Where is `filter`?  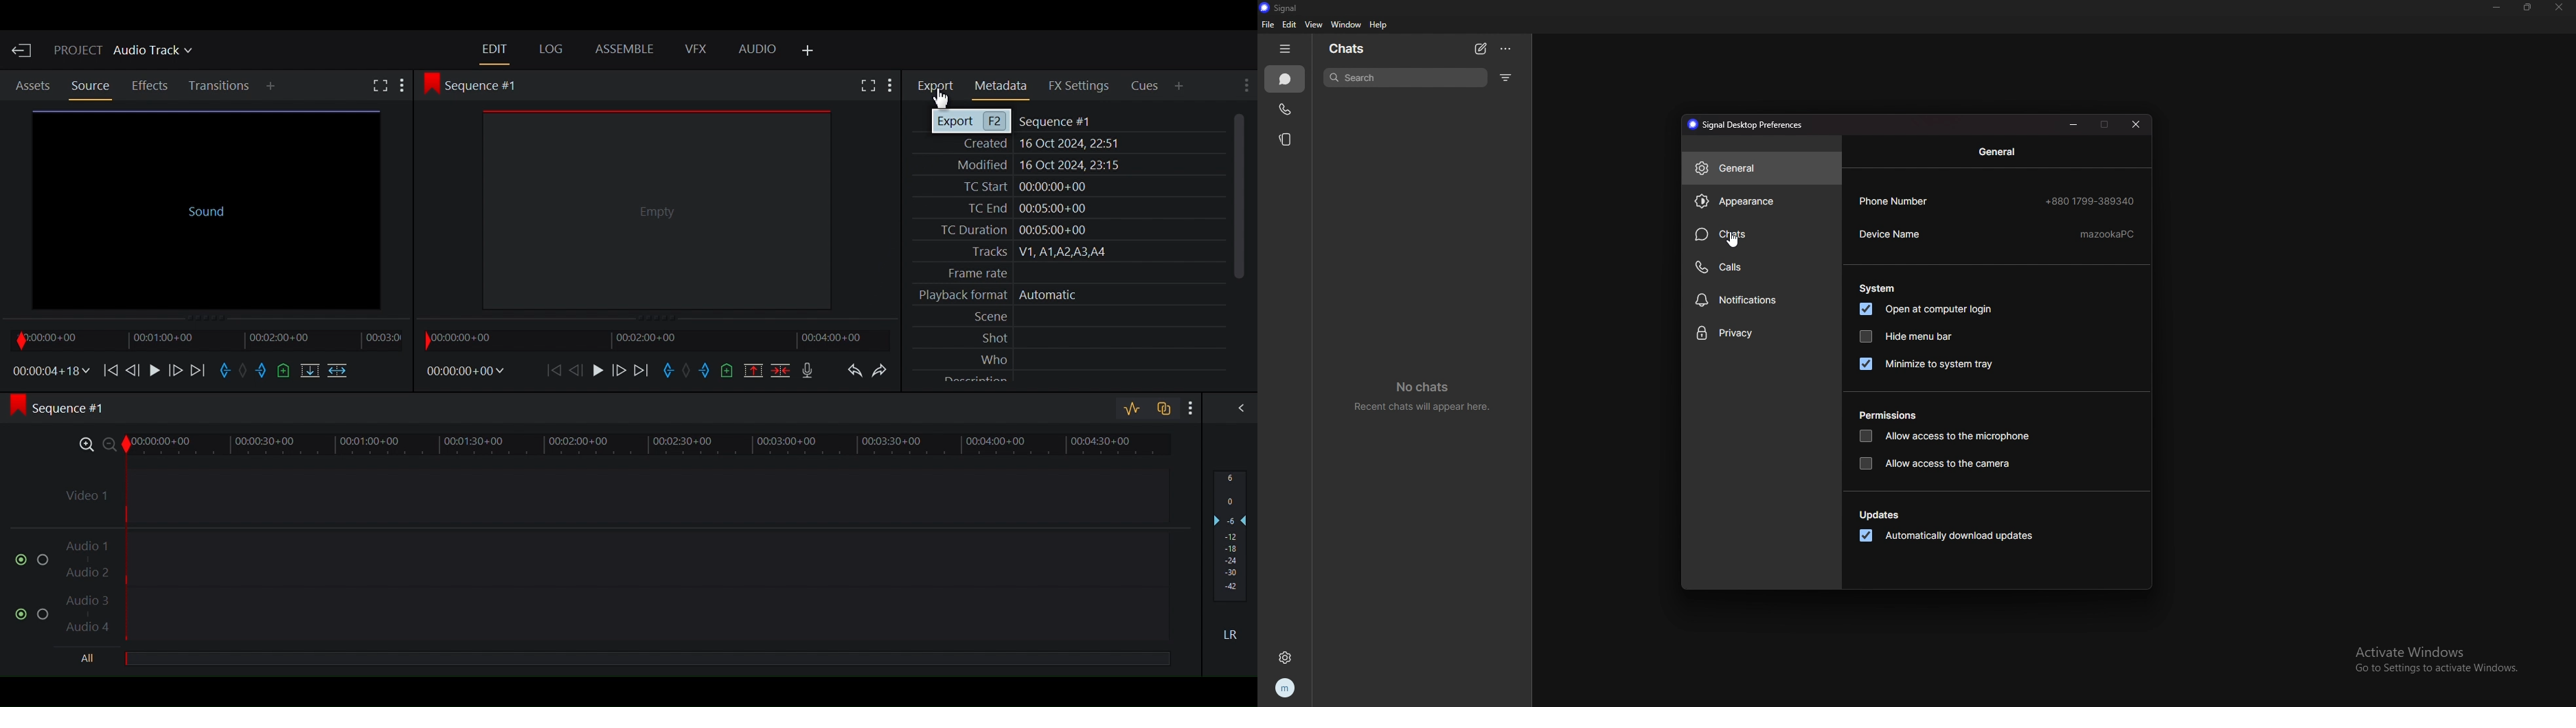 filter is located at coordinates (1507, 77).